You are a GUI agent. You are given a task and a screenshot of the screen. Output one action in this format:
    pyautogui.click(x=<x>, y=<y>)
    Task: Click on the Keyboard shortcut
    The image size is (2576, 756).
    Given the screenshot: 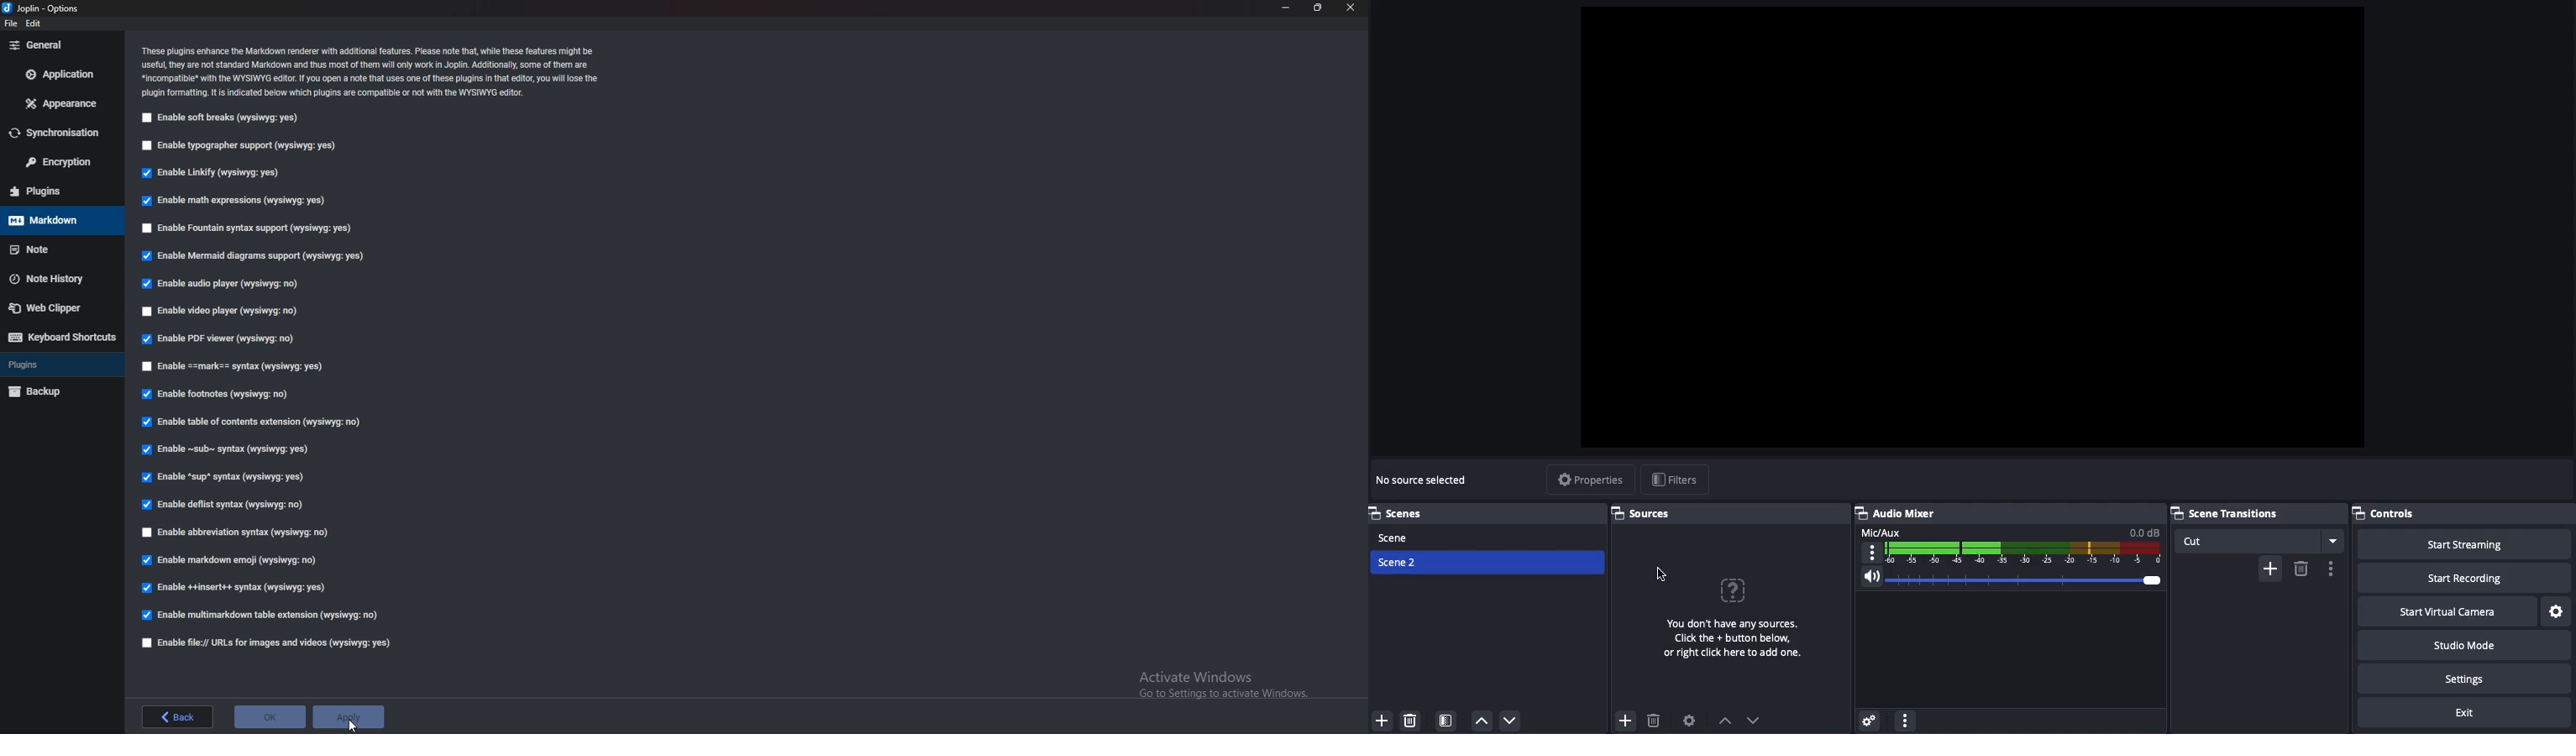 What is the action you would take?
    pyautogui.click(x=61, y=338)
    